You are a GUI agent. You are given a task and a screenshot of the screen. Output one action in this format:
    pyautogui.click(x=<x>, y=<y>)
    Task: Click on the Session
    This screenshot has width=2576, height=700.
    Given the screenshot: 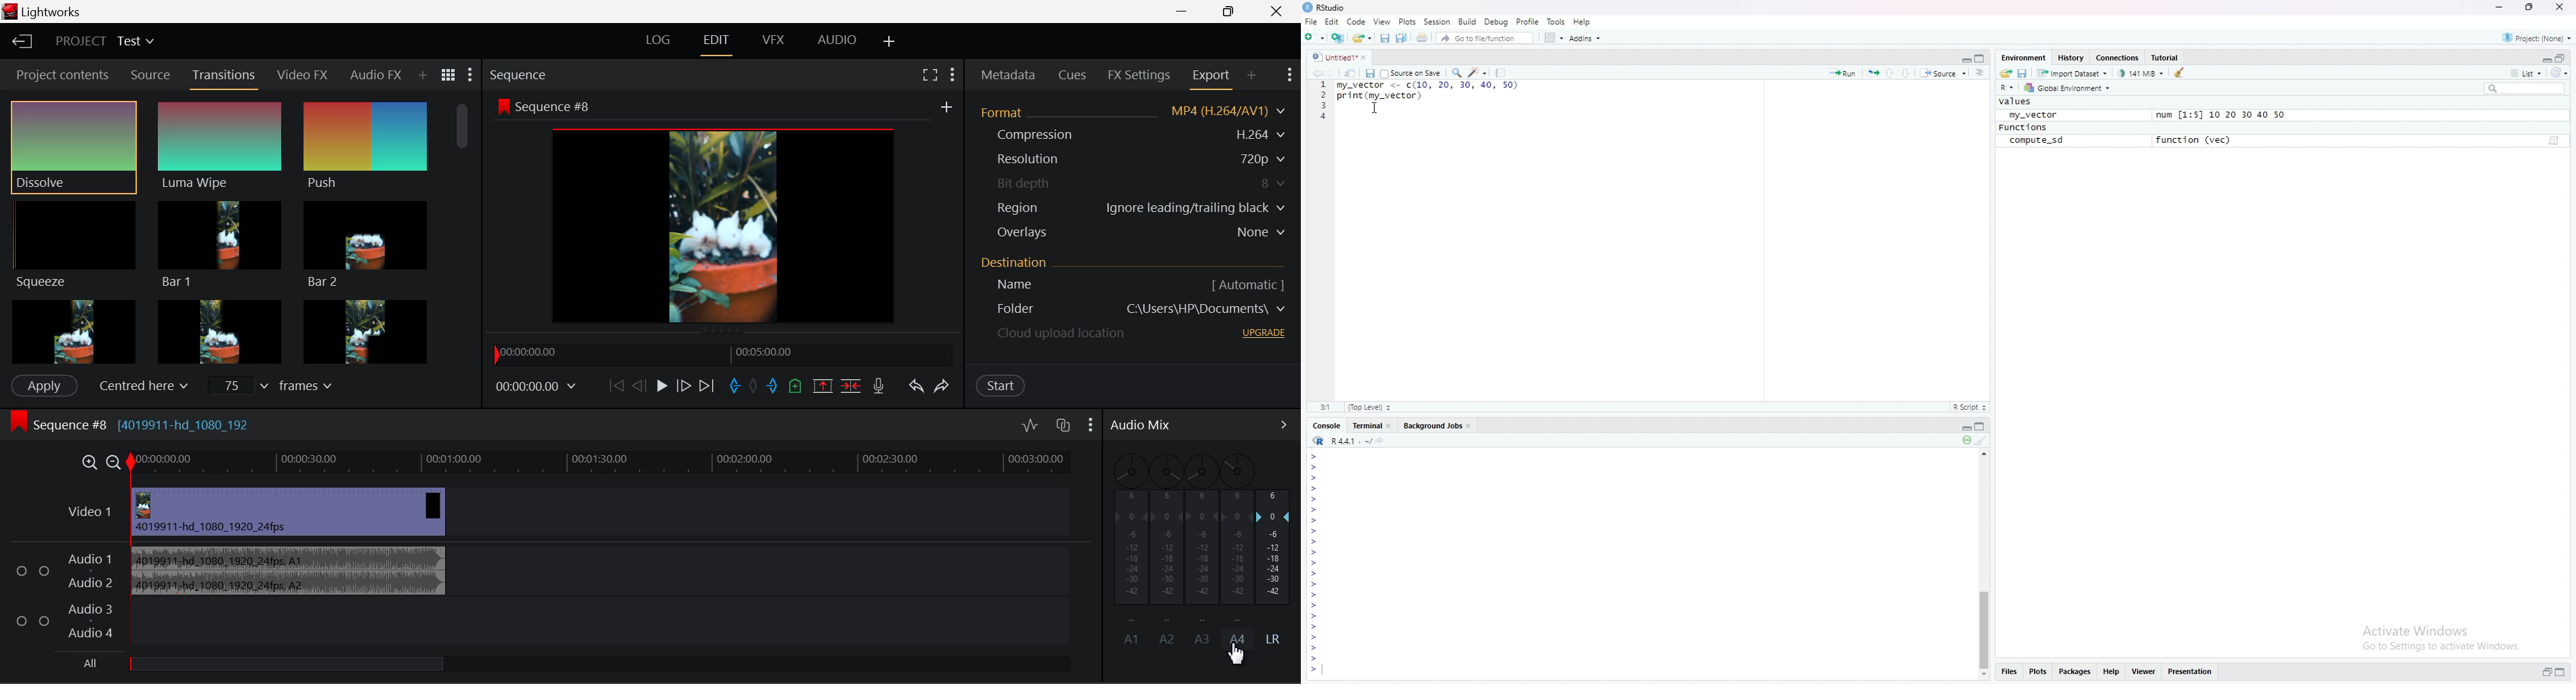 What is the action you would take?
    pyautogui.click(x=1436, y=22)
    